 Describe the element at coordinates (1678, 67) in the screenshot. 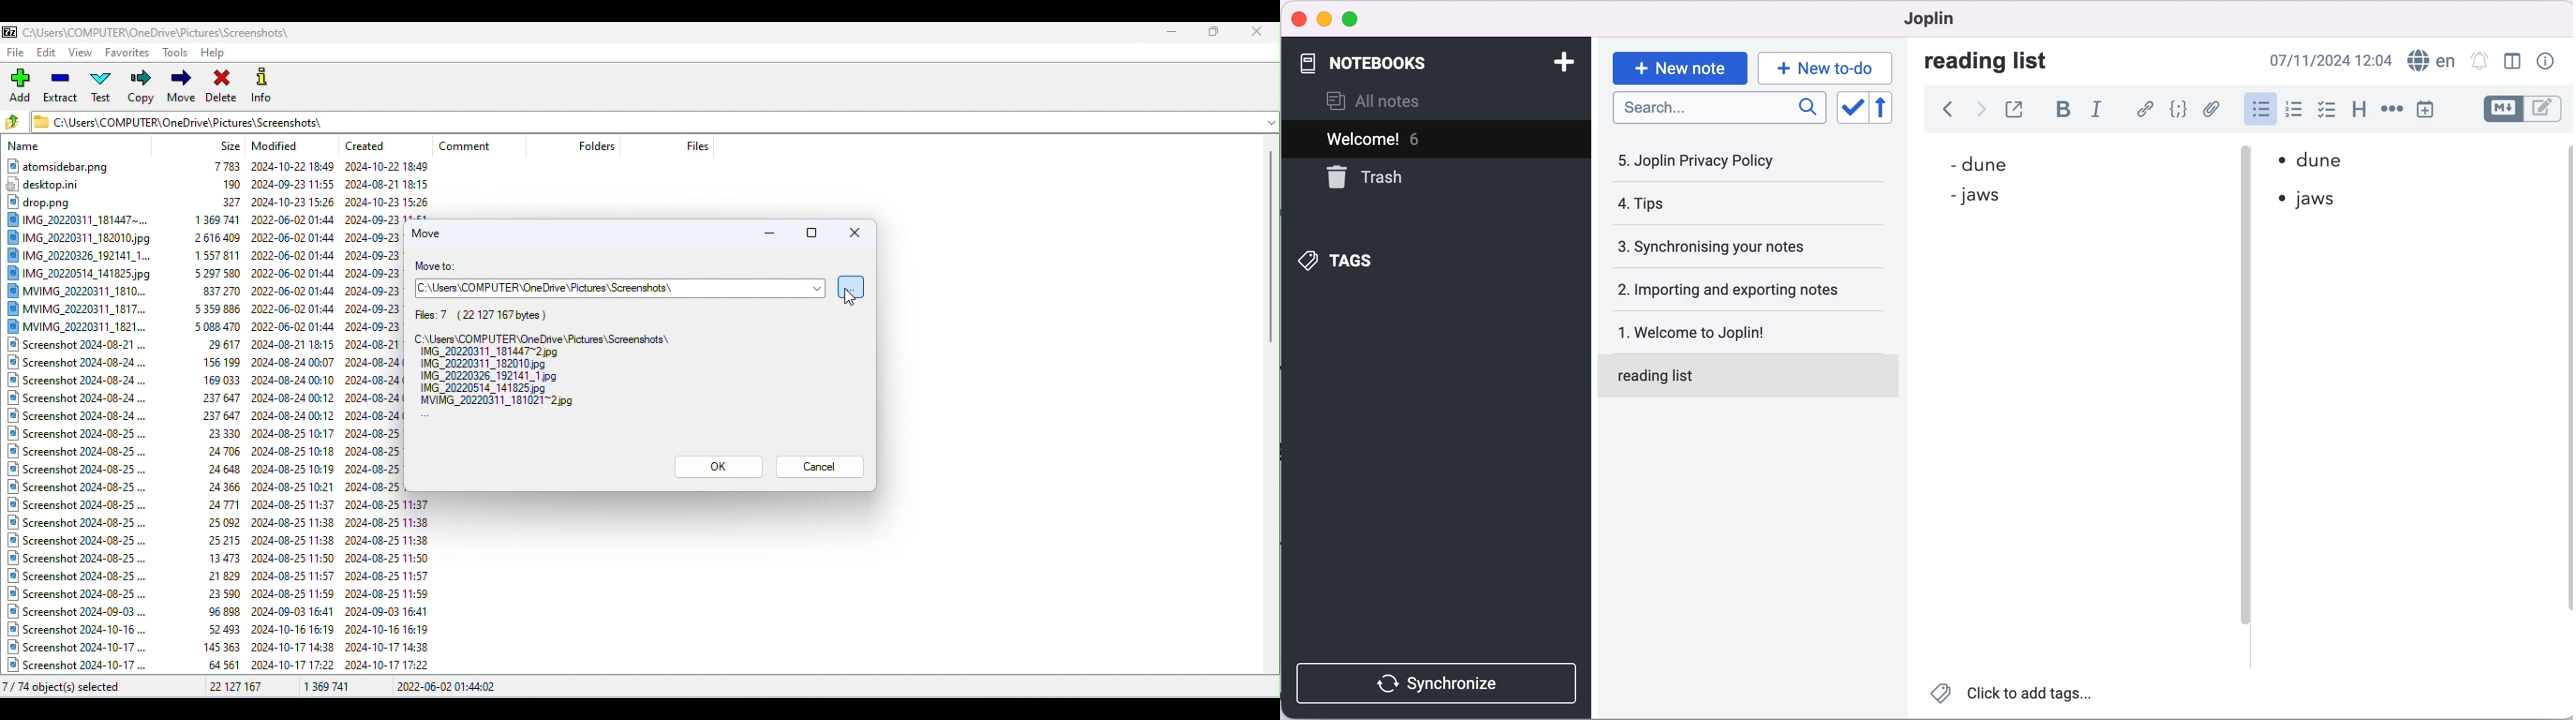

I see `new note` at that location.